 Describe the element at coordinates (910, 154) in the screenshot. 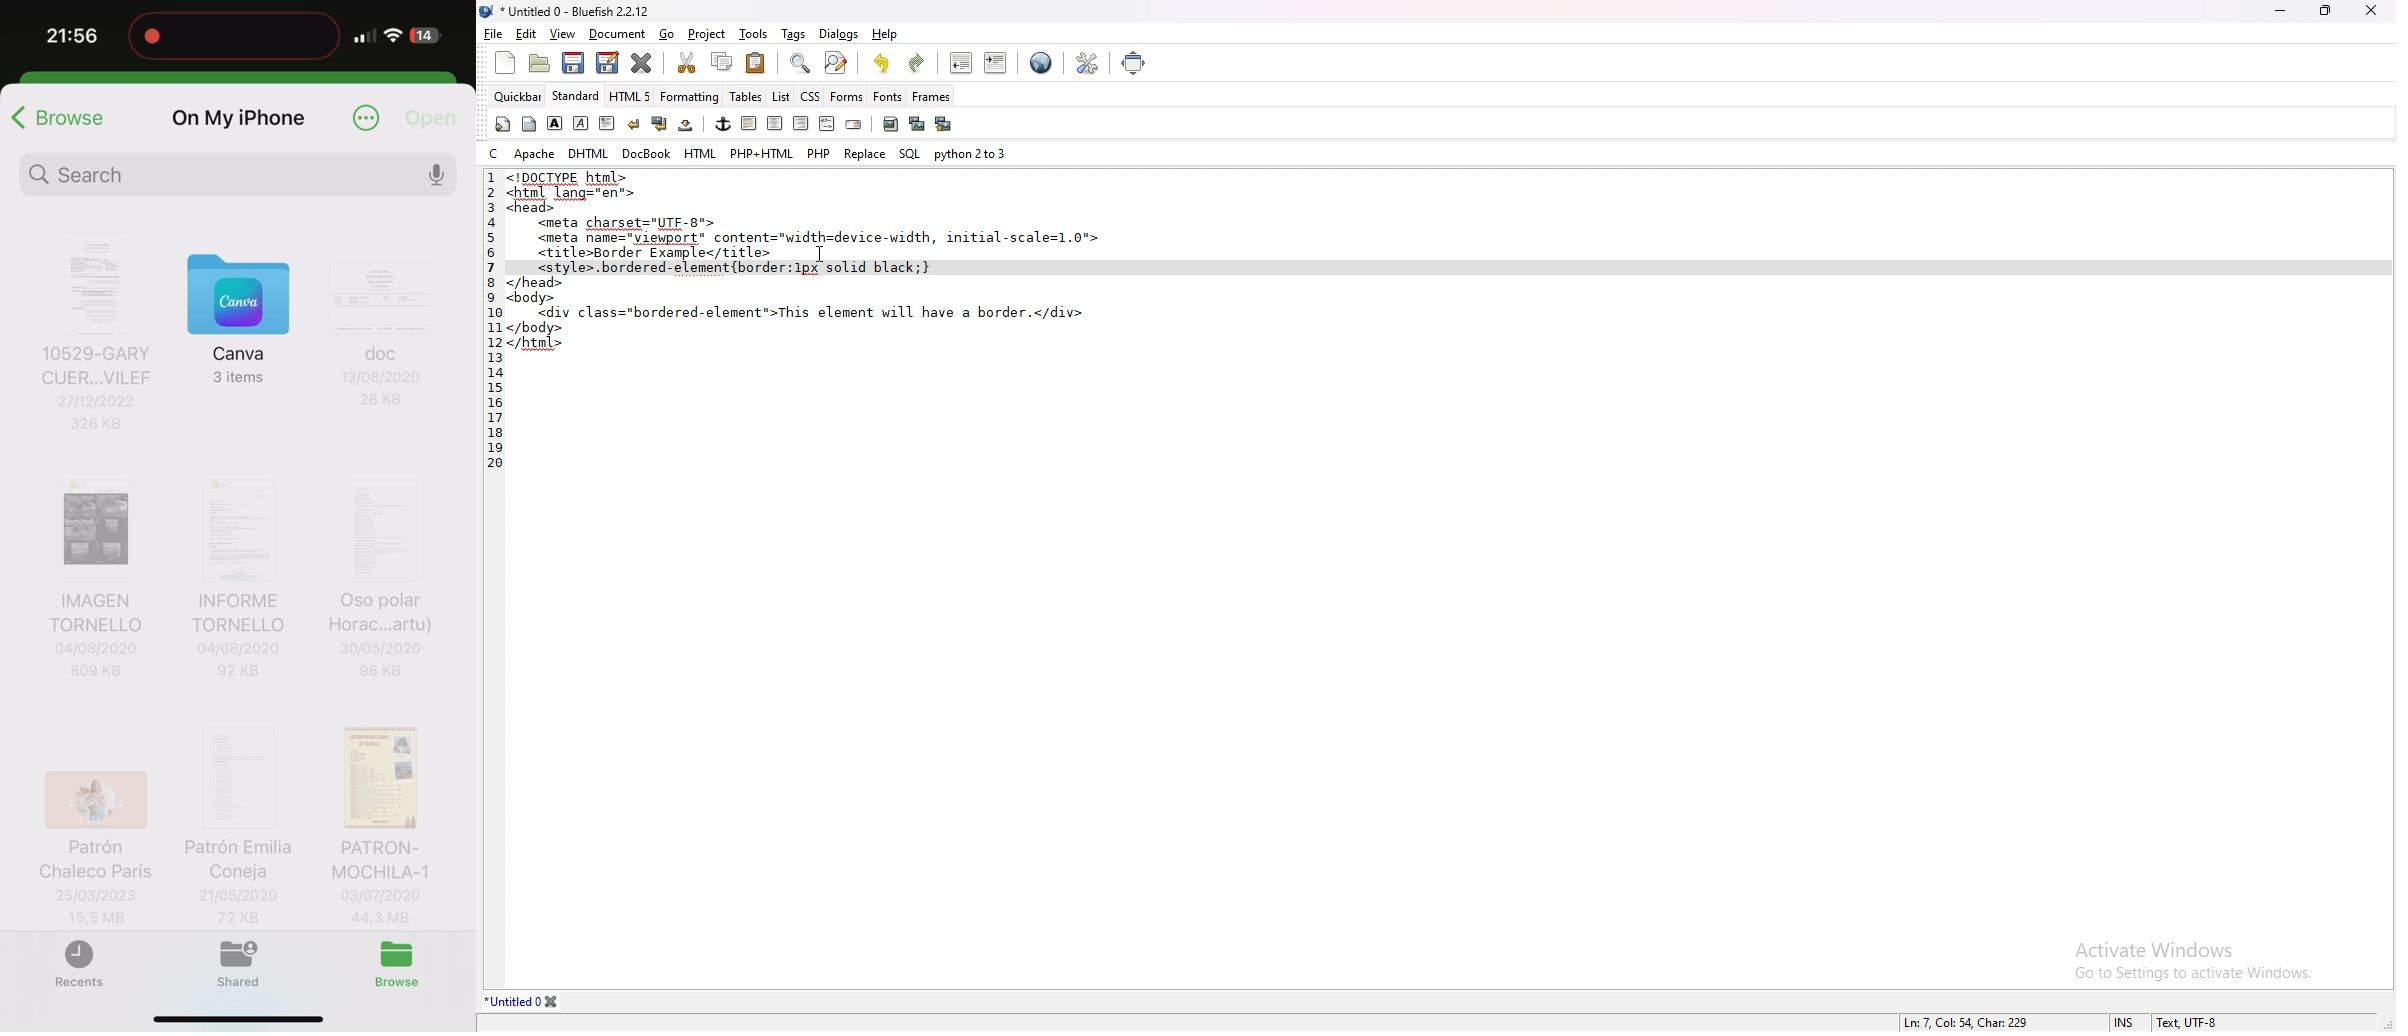

I see `sql` at that location.